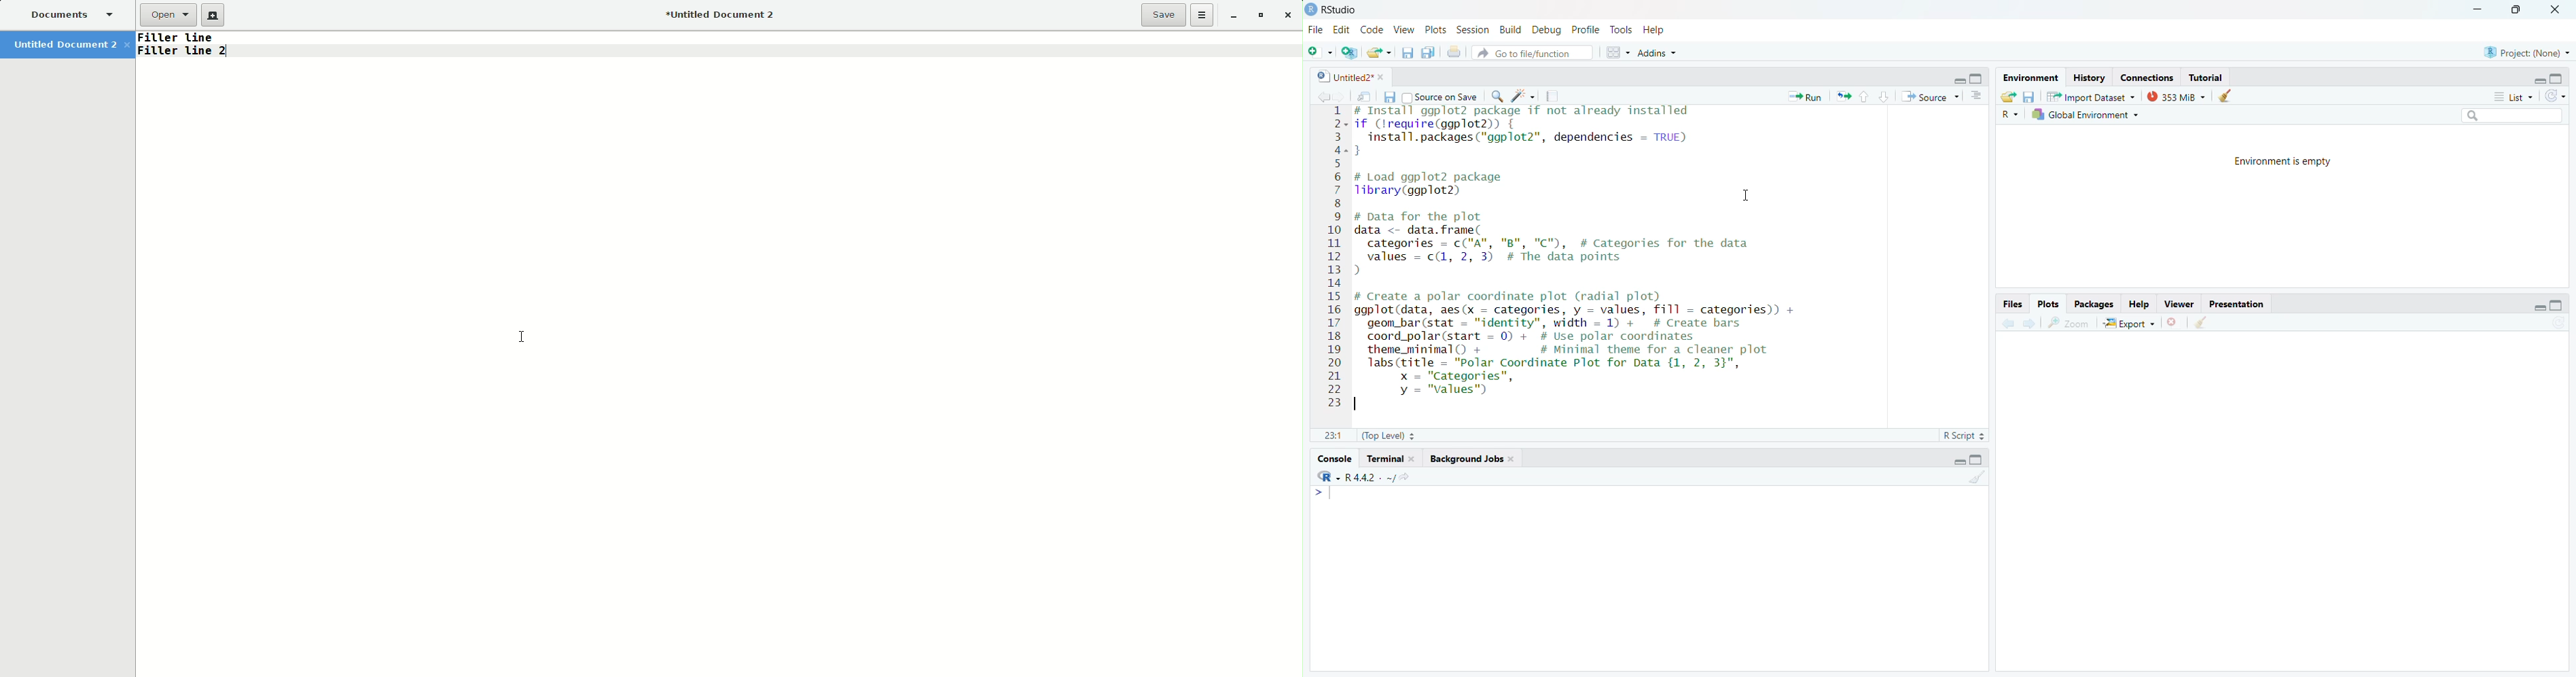 The width and height of the screenshot is (2576, 700). I want to click on Global Environment ~, so click(2090, 117).